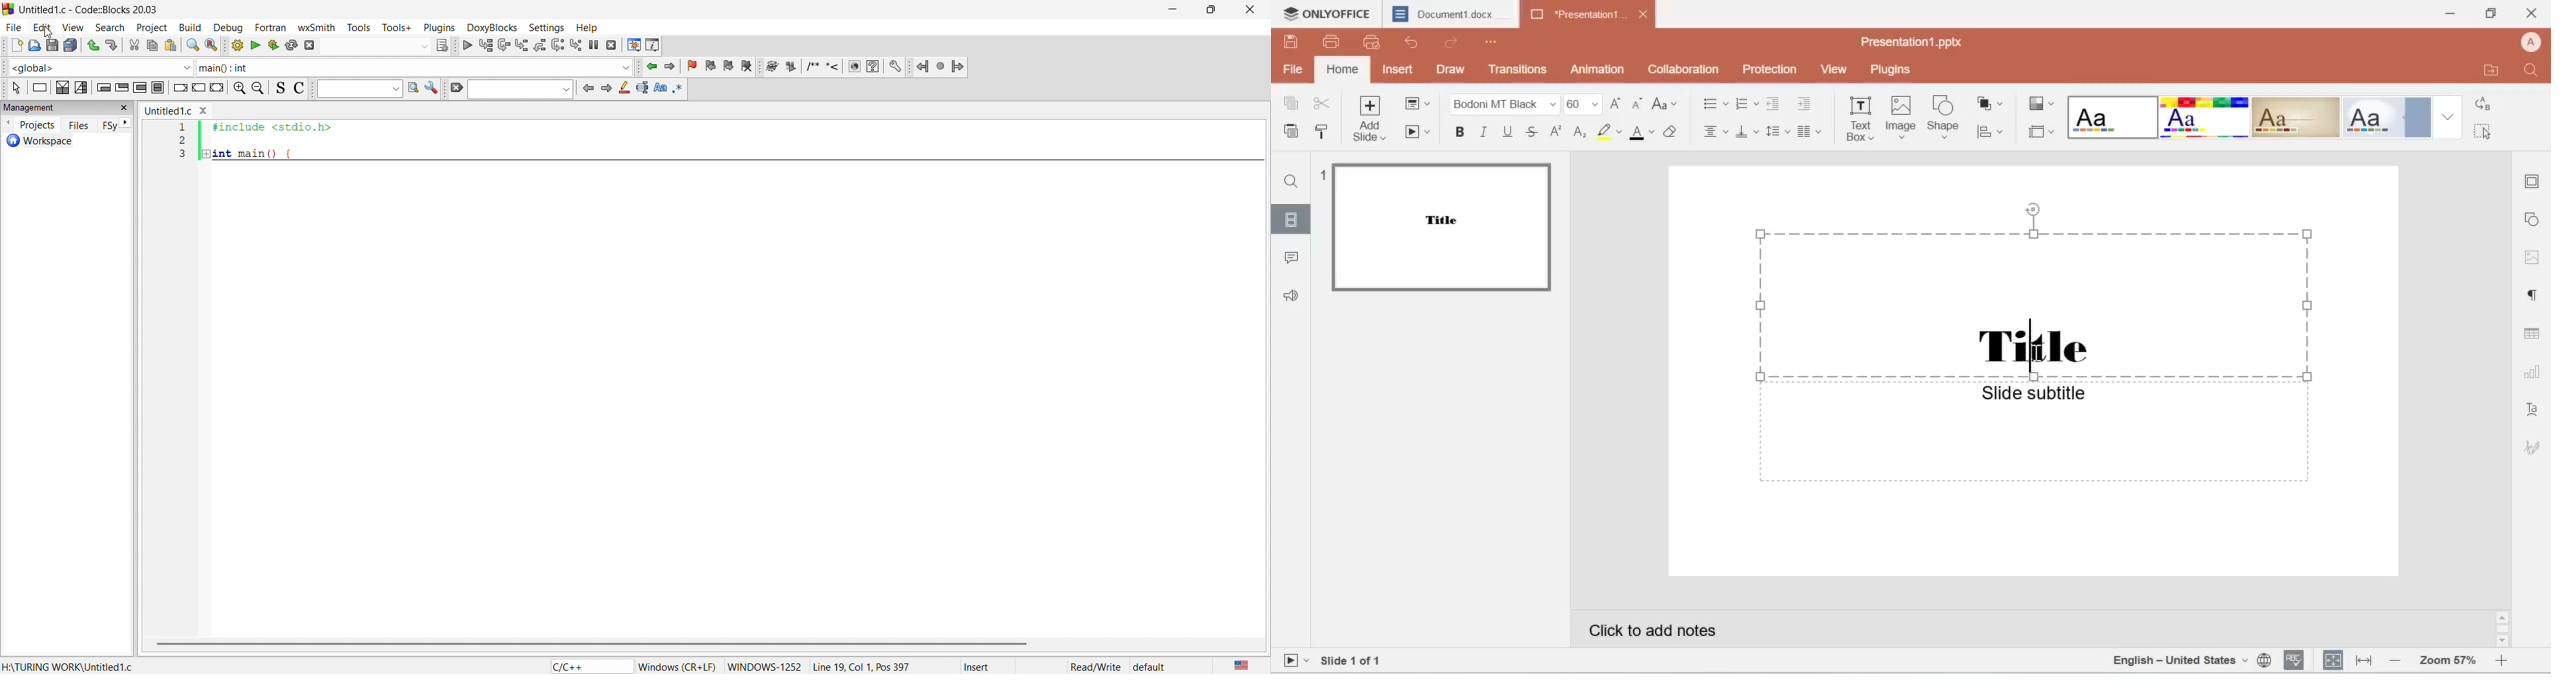  Describe the element at coordinates (2536, 70) in the screenshot. I see `search` at that location.